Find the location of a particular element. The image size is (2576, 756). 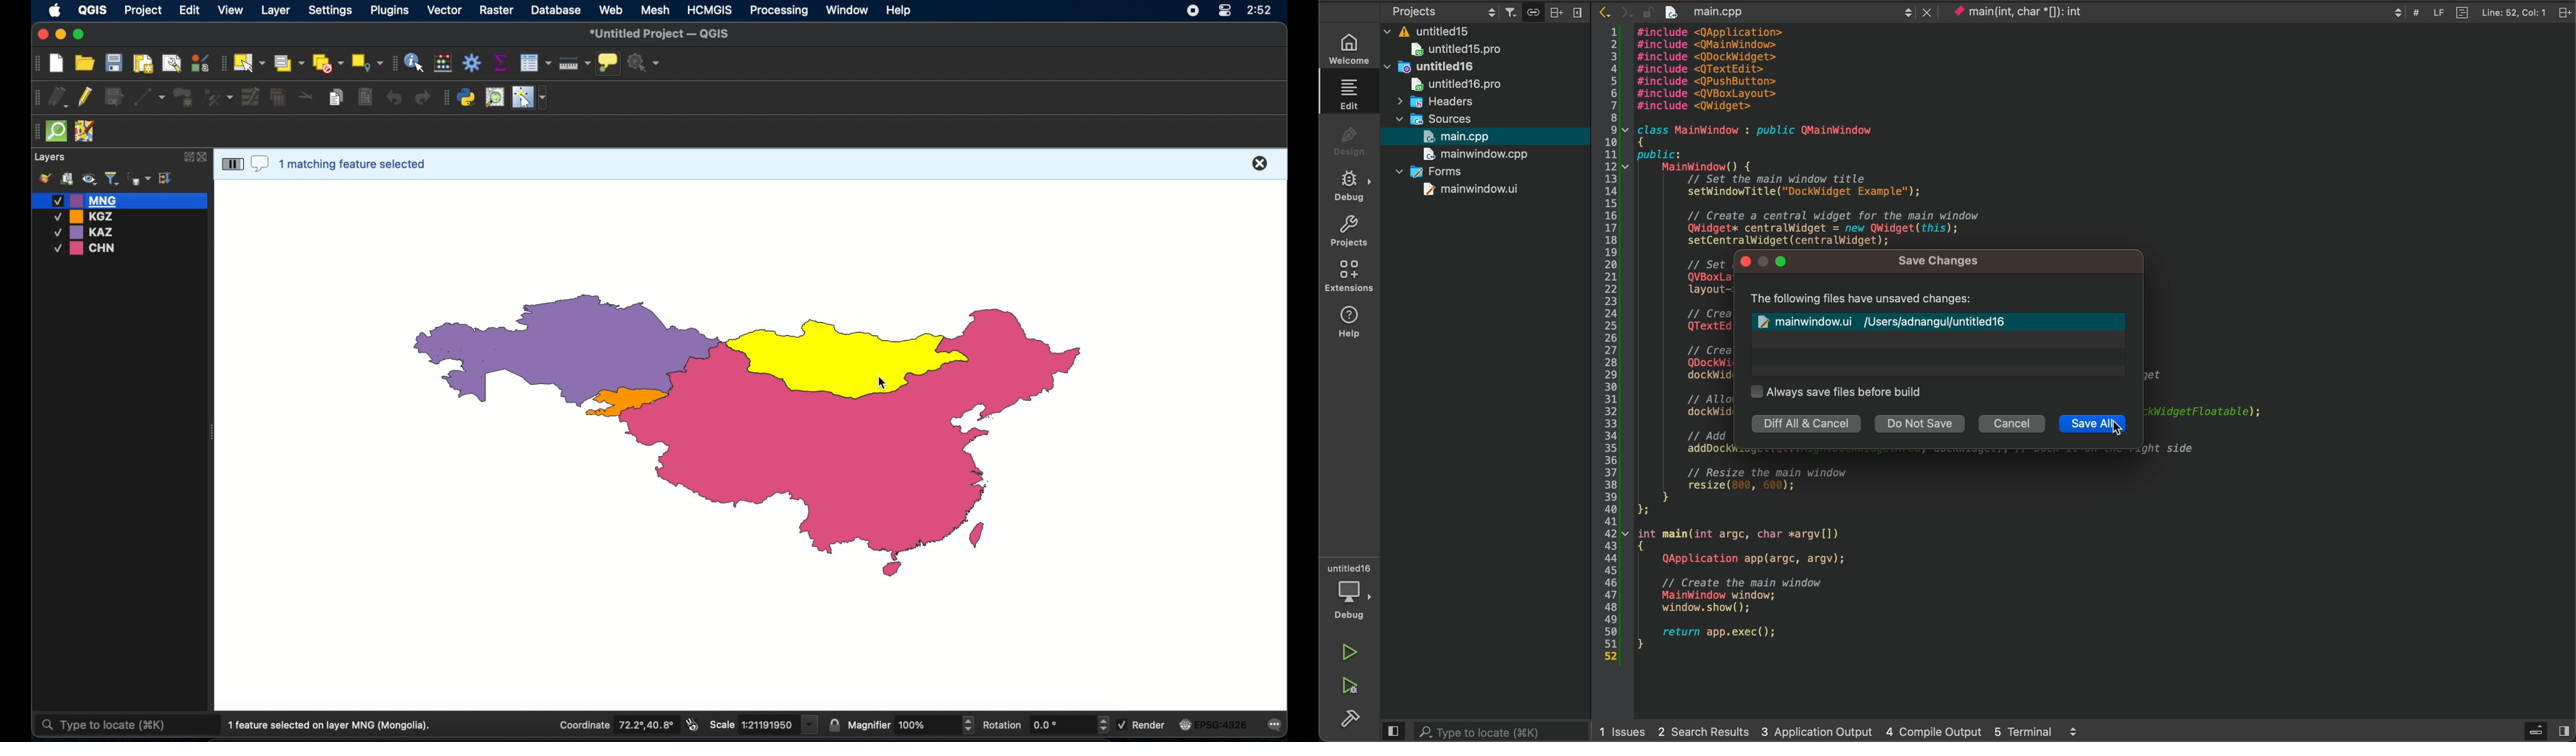

run and debug is located at coordinates (1352, 685).